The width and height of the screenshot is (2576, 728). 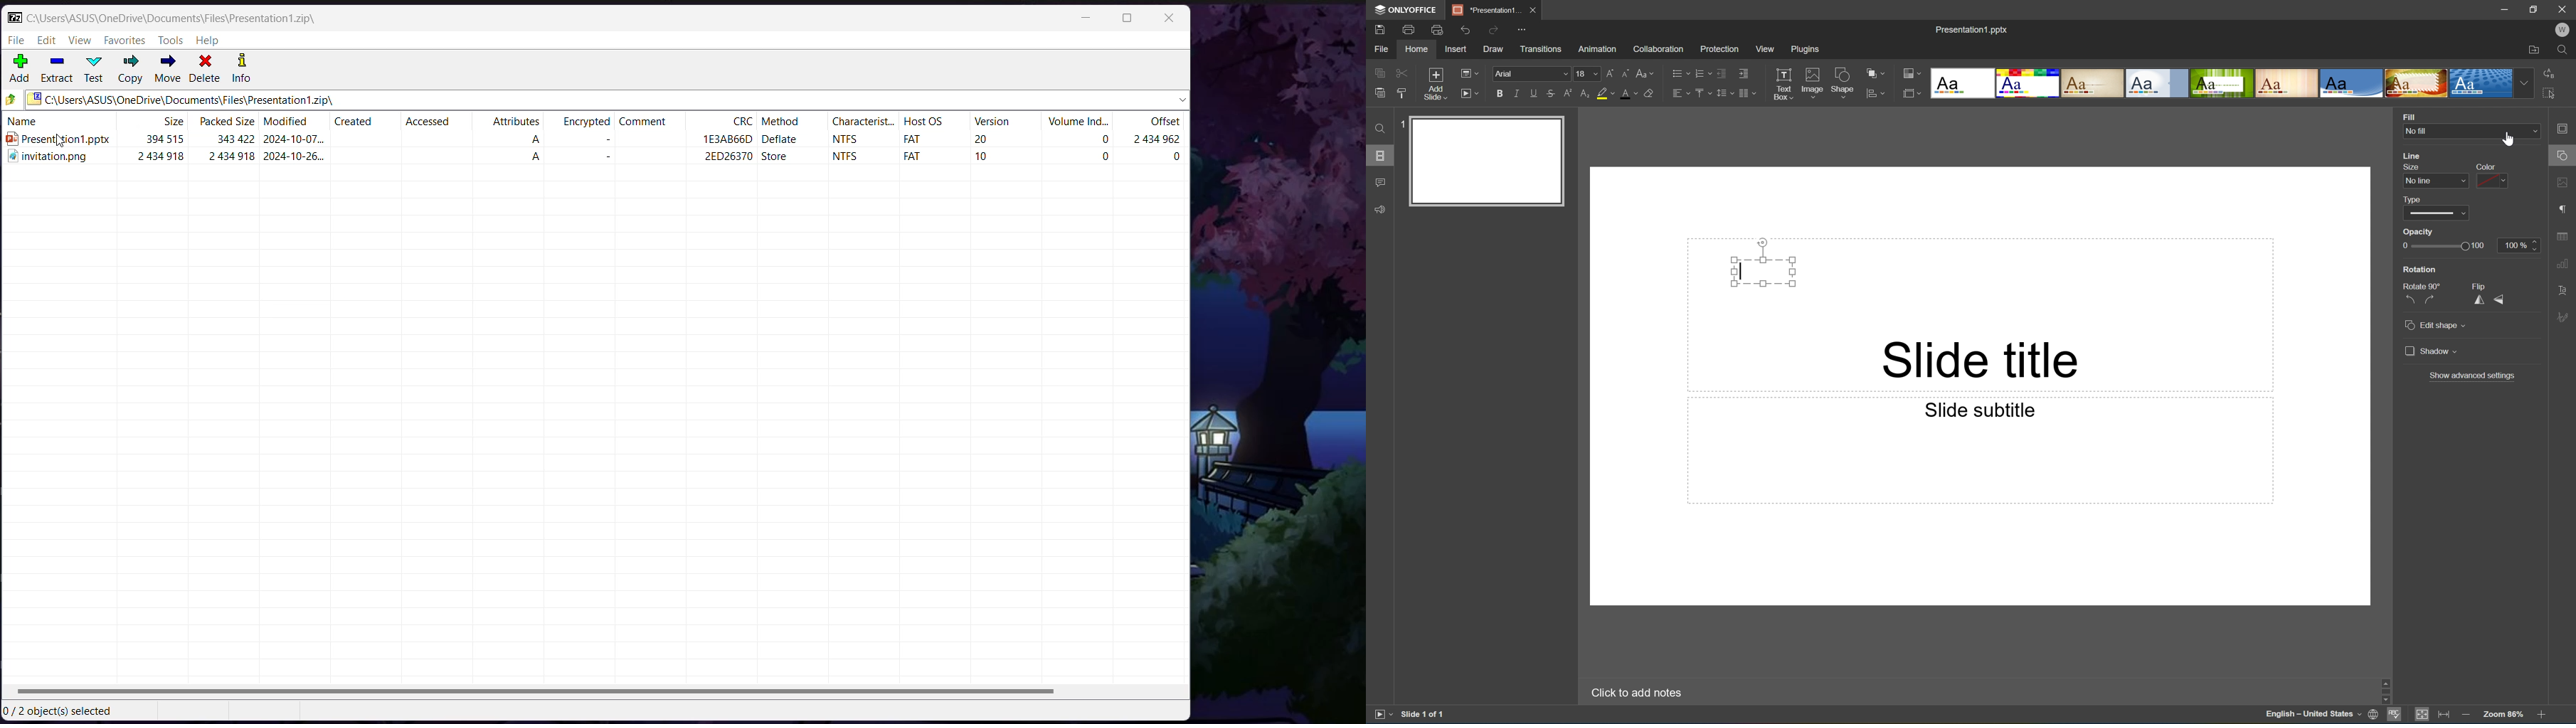 What do you see at coordinates (1878, 73) in the screenshot?
I see `Arrange shape` at bounding box center [1878, 73].